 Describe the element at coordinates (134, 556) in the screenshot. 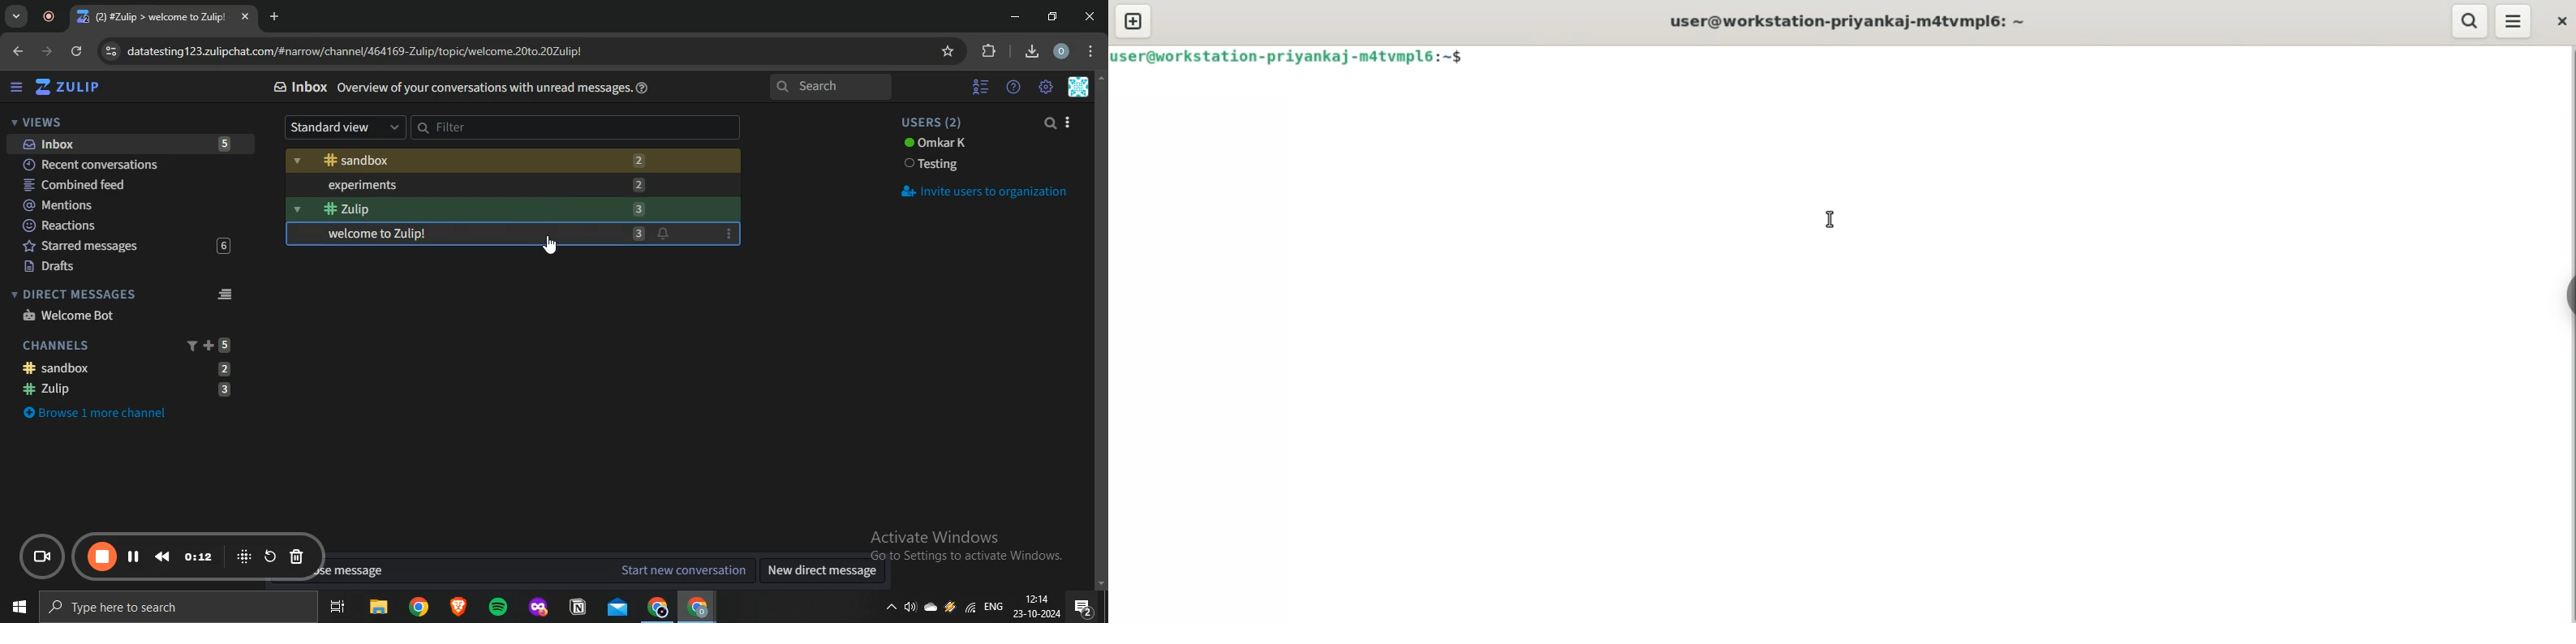

I see `play recording` at that location.